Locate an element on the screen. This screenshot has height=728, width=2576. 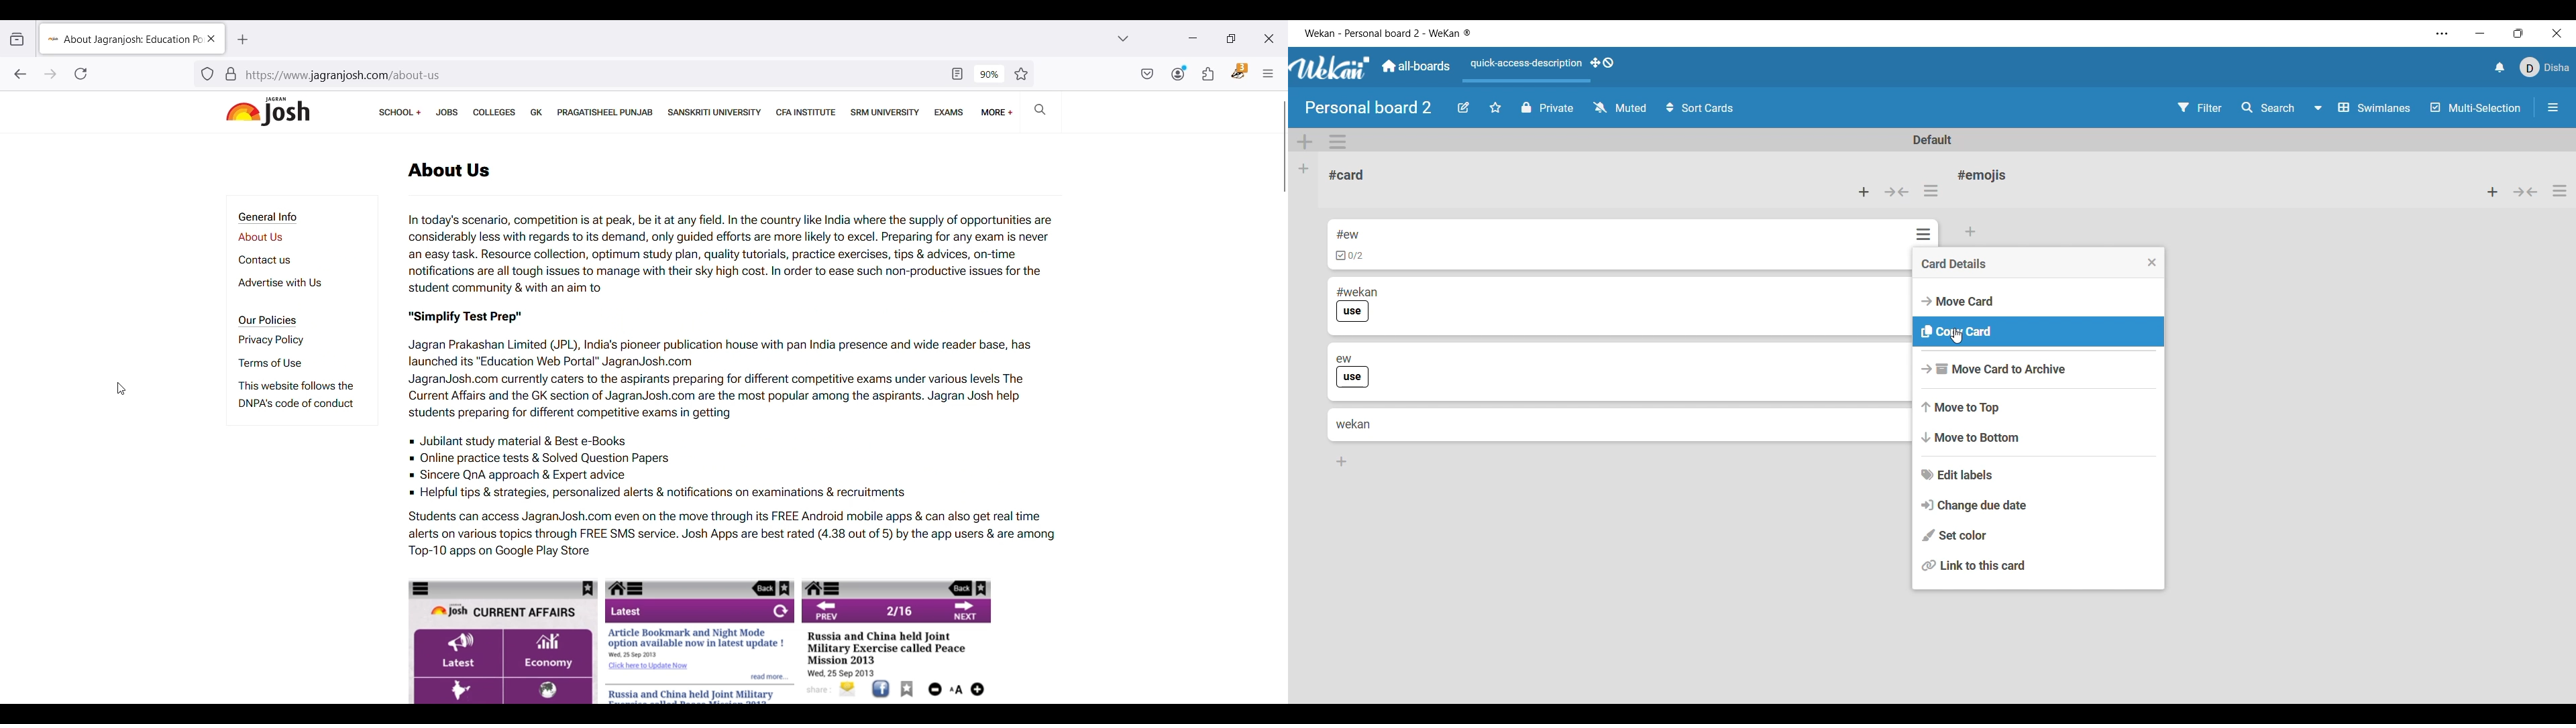
Quick access description is located at coordinates (1525, 69).